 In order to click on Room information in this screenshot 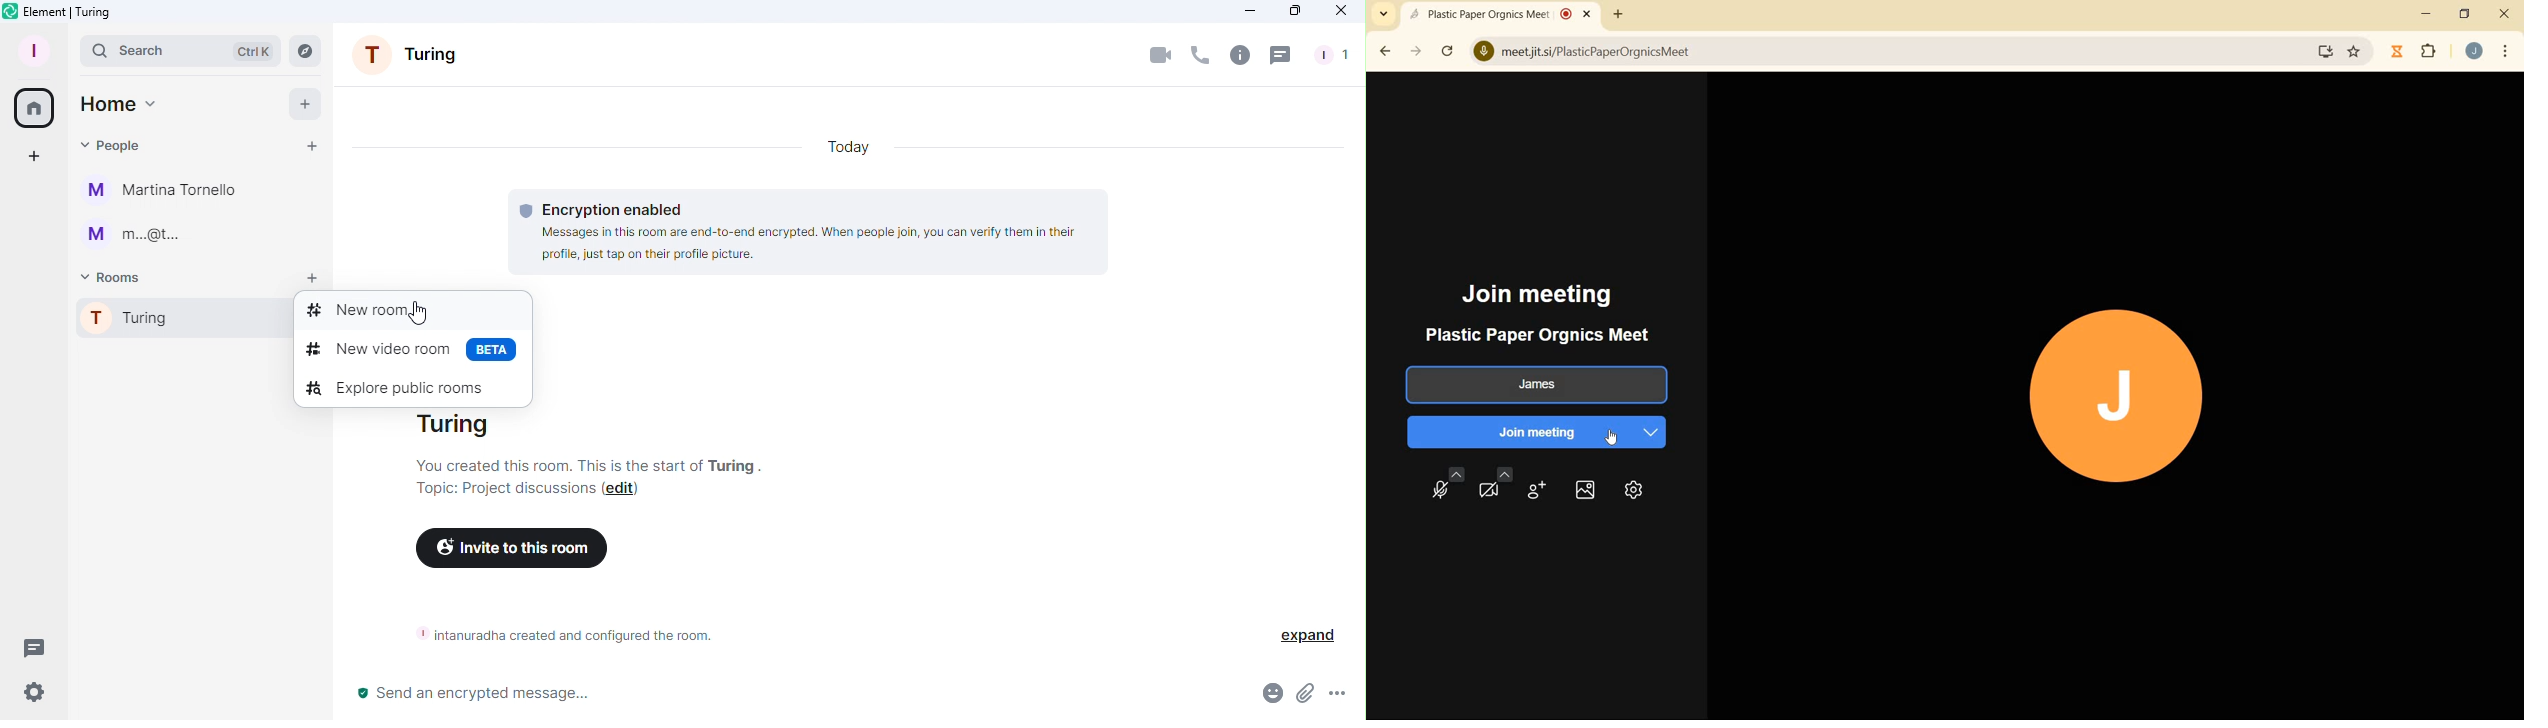, I will do `click(606, 443)`.